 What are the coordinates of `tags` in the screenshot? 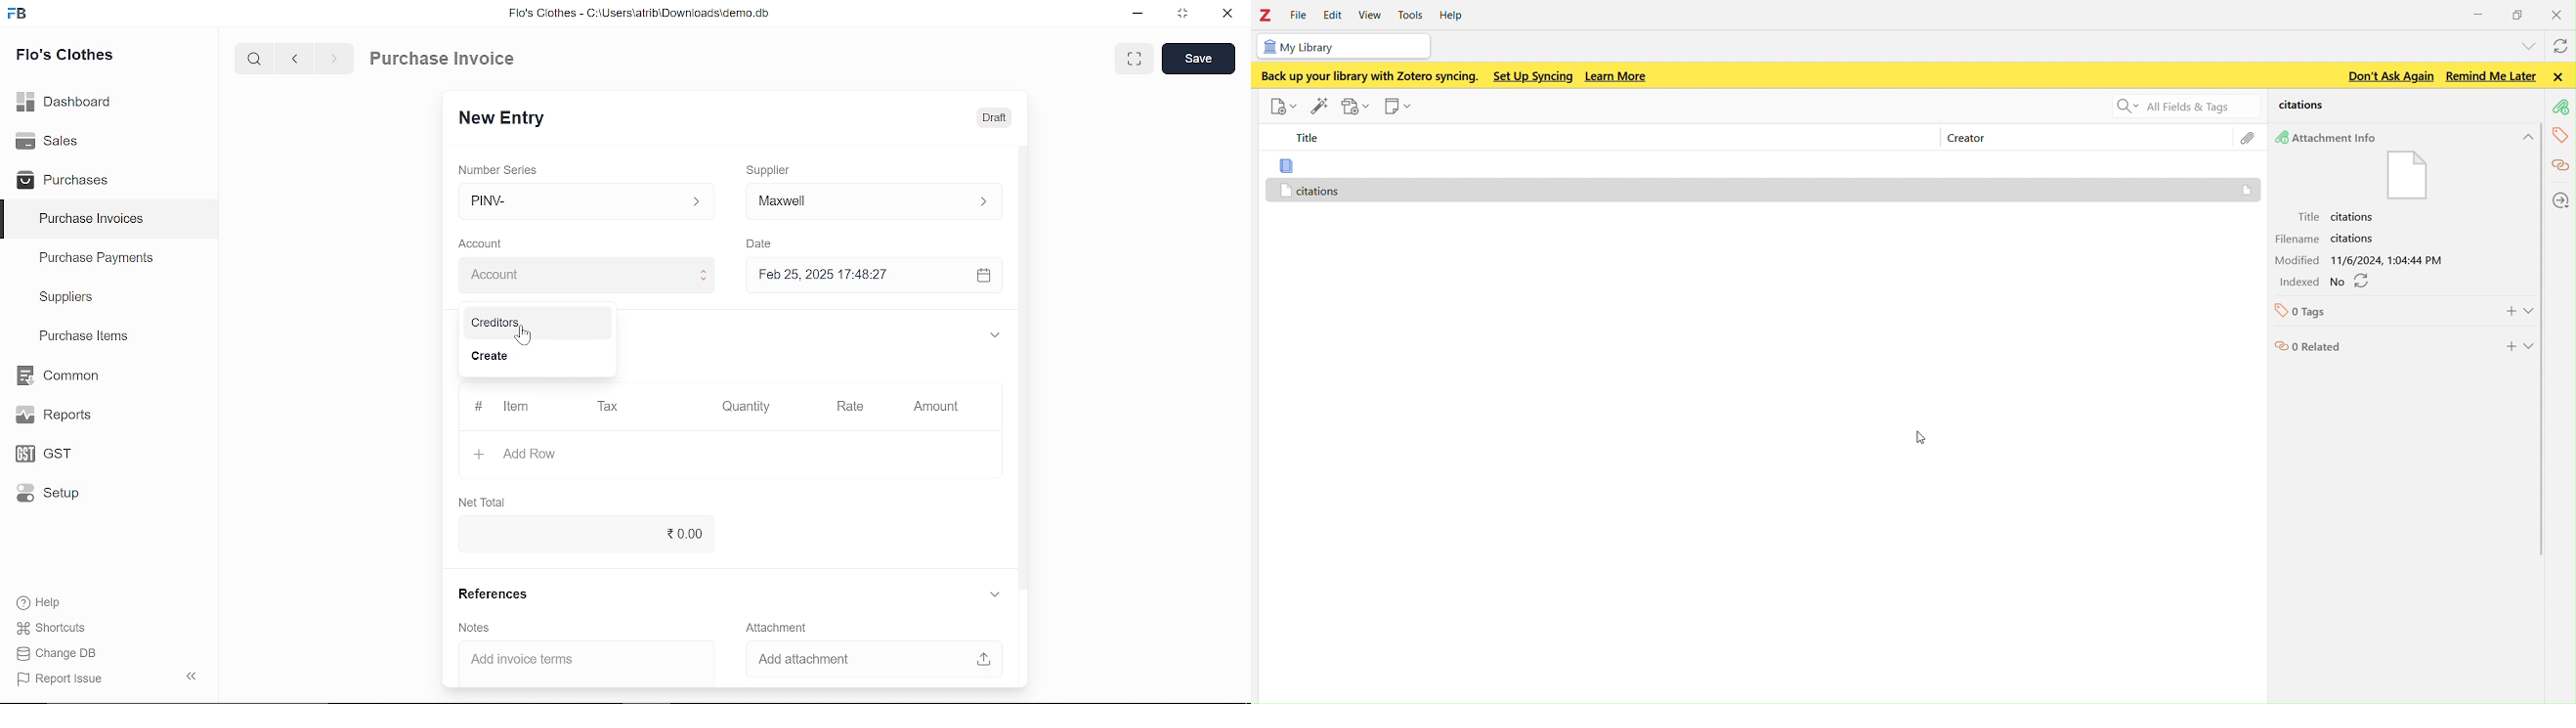 It's located at (2567, 135).